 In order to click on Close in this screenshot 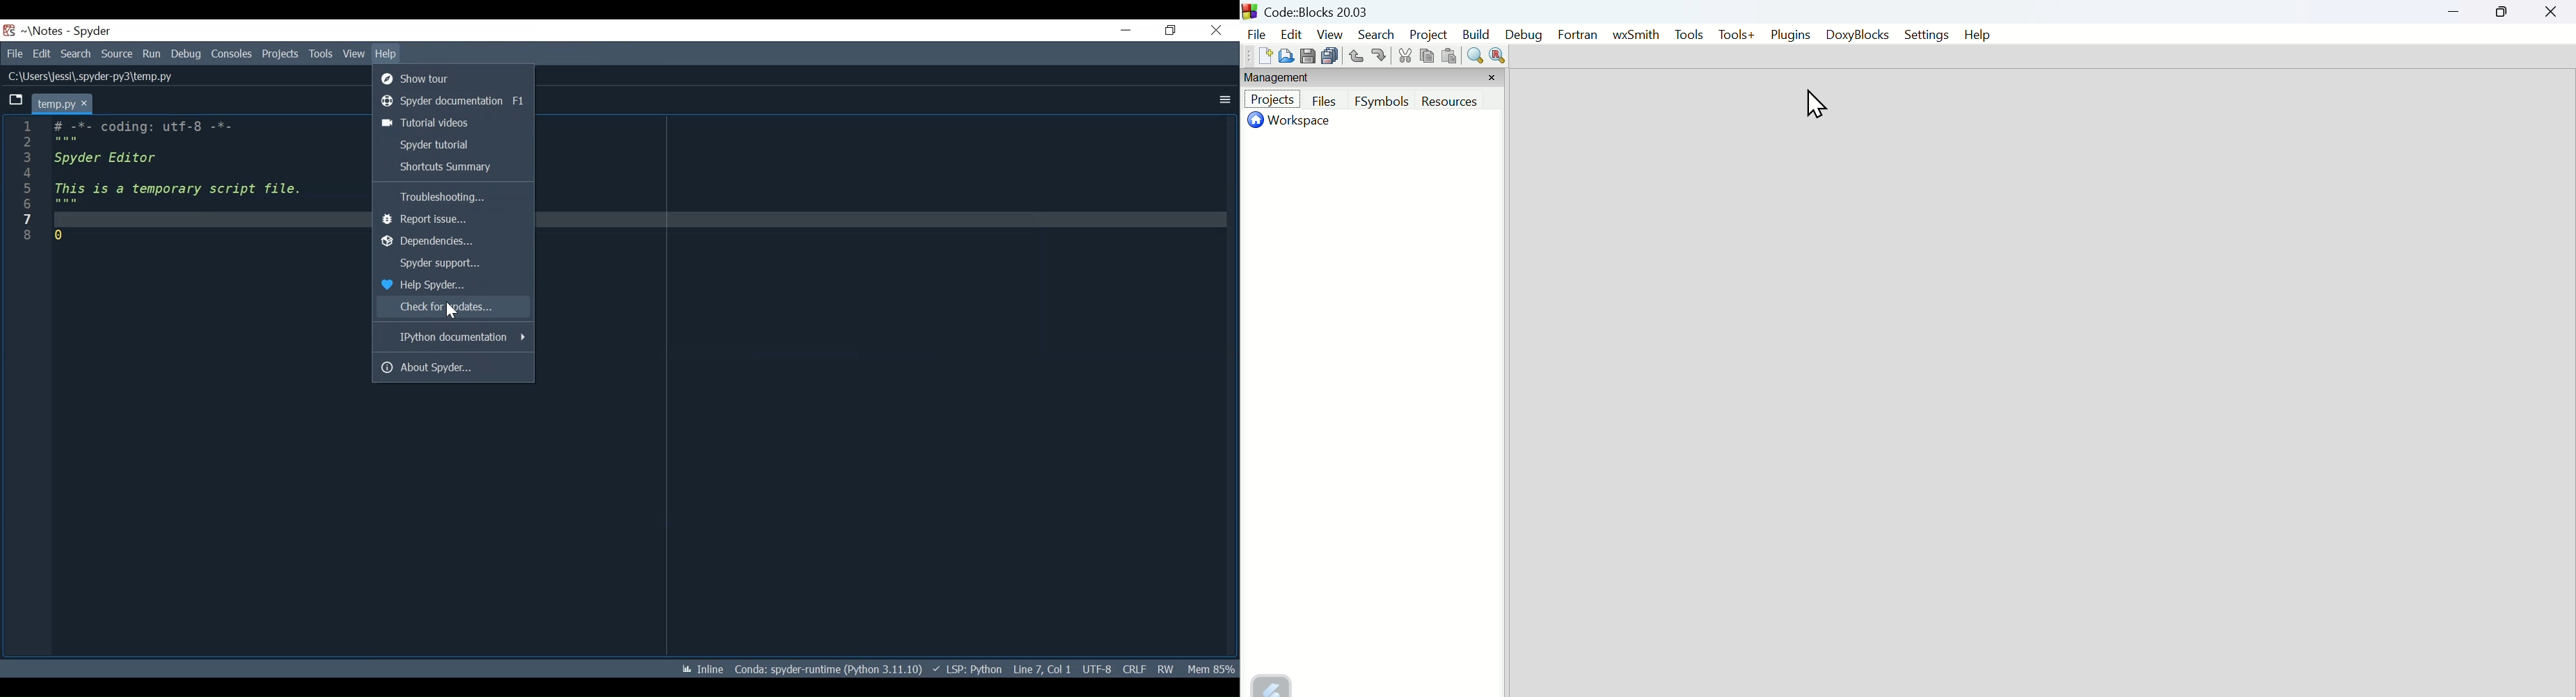, I will do `click(1216, 29)`.